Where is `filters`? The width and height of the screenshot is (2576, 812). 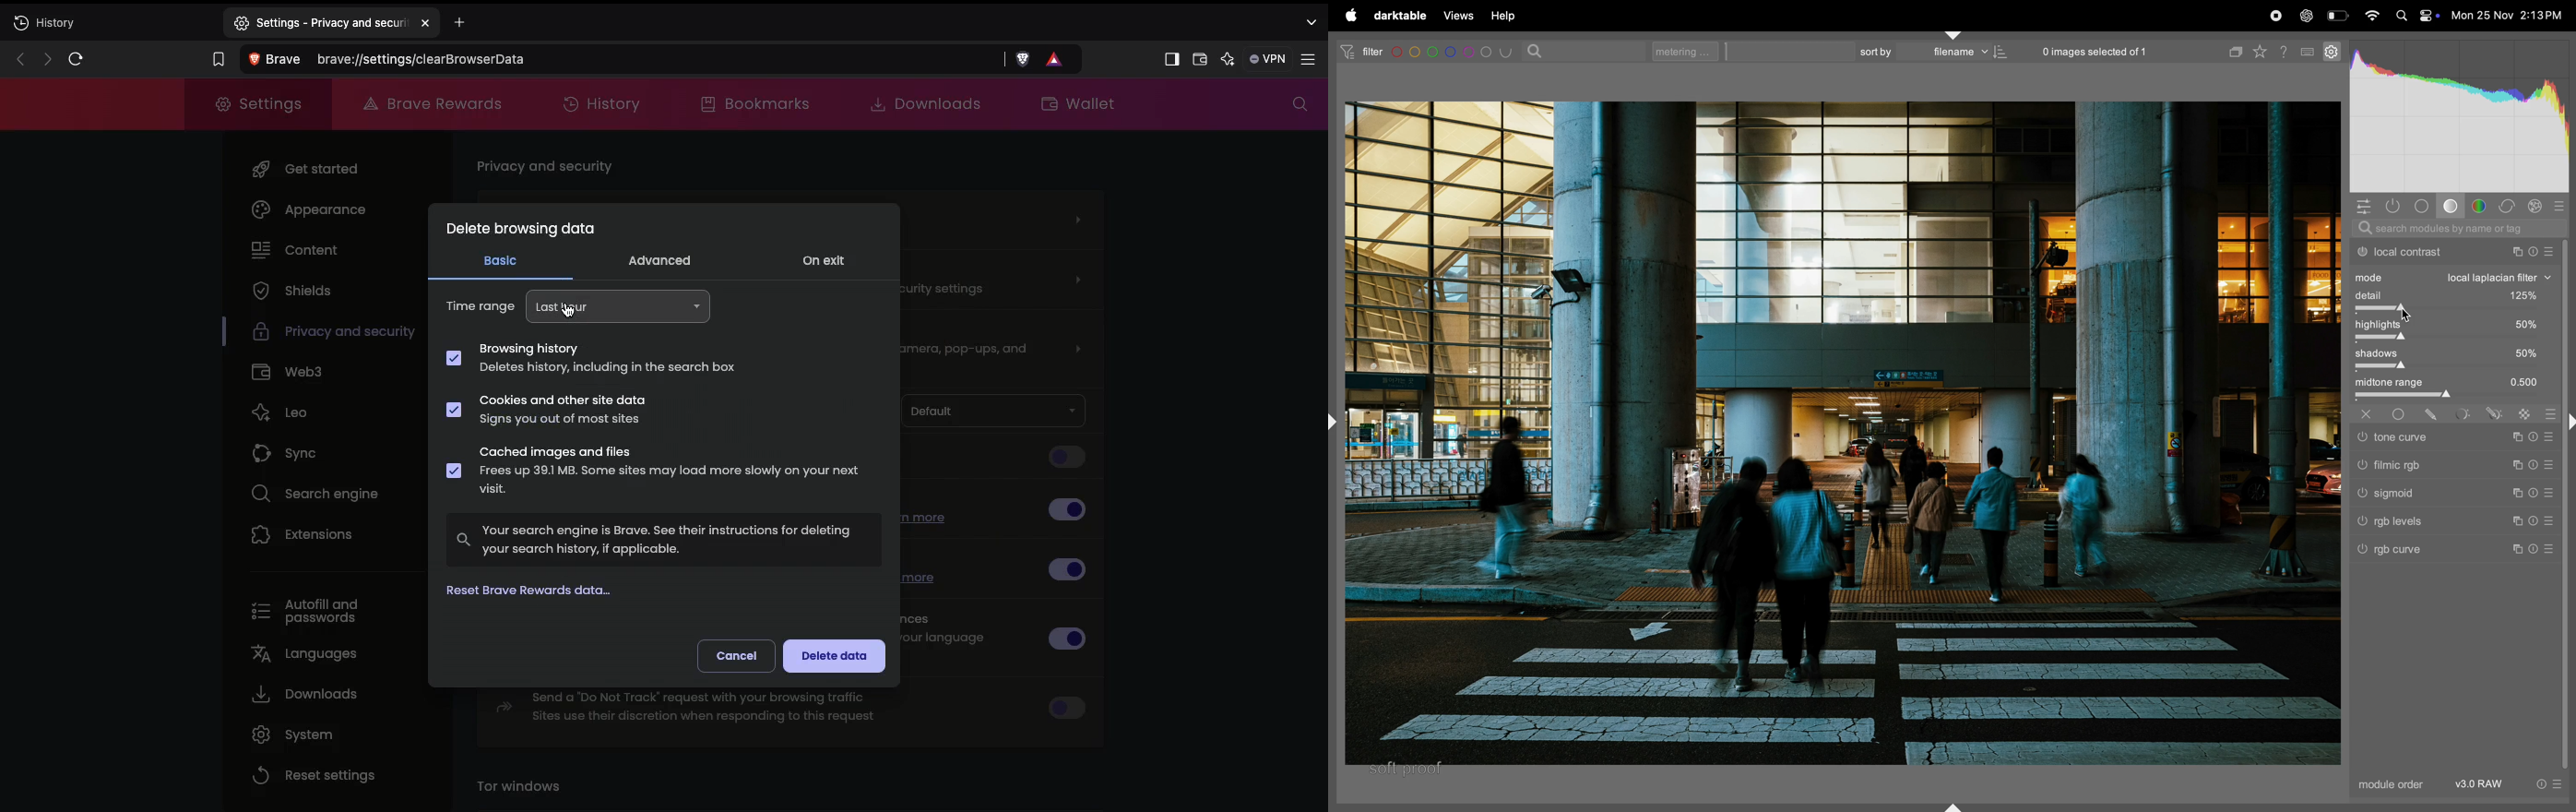
filters is located at coordinates (1454, 52).